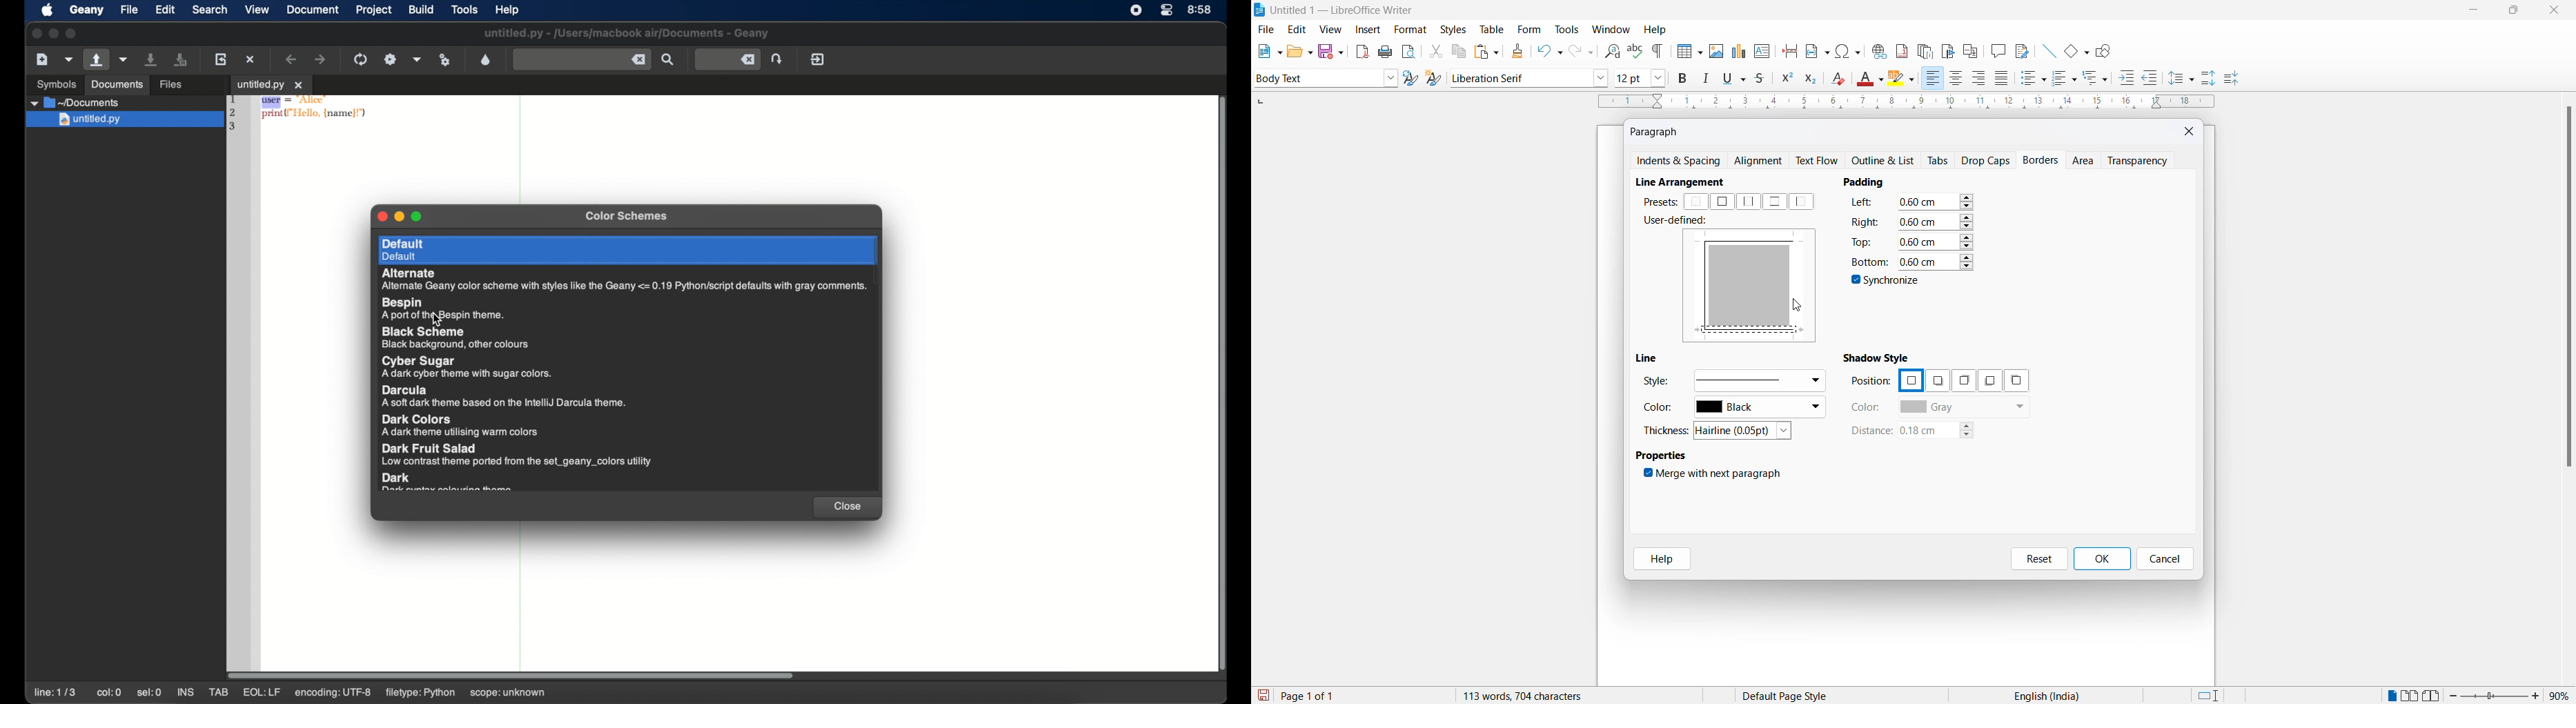 The image size is (2576, 728). What do you see at coordinates (1492, 29) in the screenshot?
I see `table` at bounding box center [1492, 29].